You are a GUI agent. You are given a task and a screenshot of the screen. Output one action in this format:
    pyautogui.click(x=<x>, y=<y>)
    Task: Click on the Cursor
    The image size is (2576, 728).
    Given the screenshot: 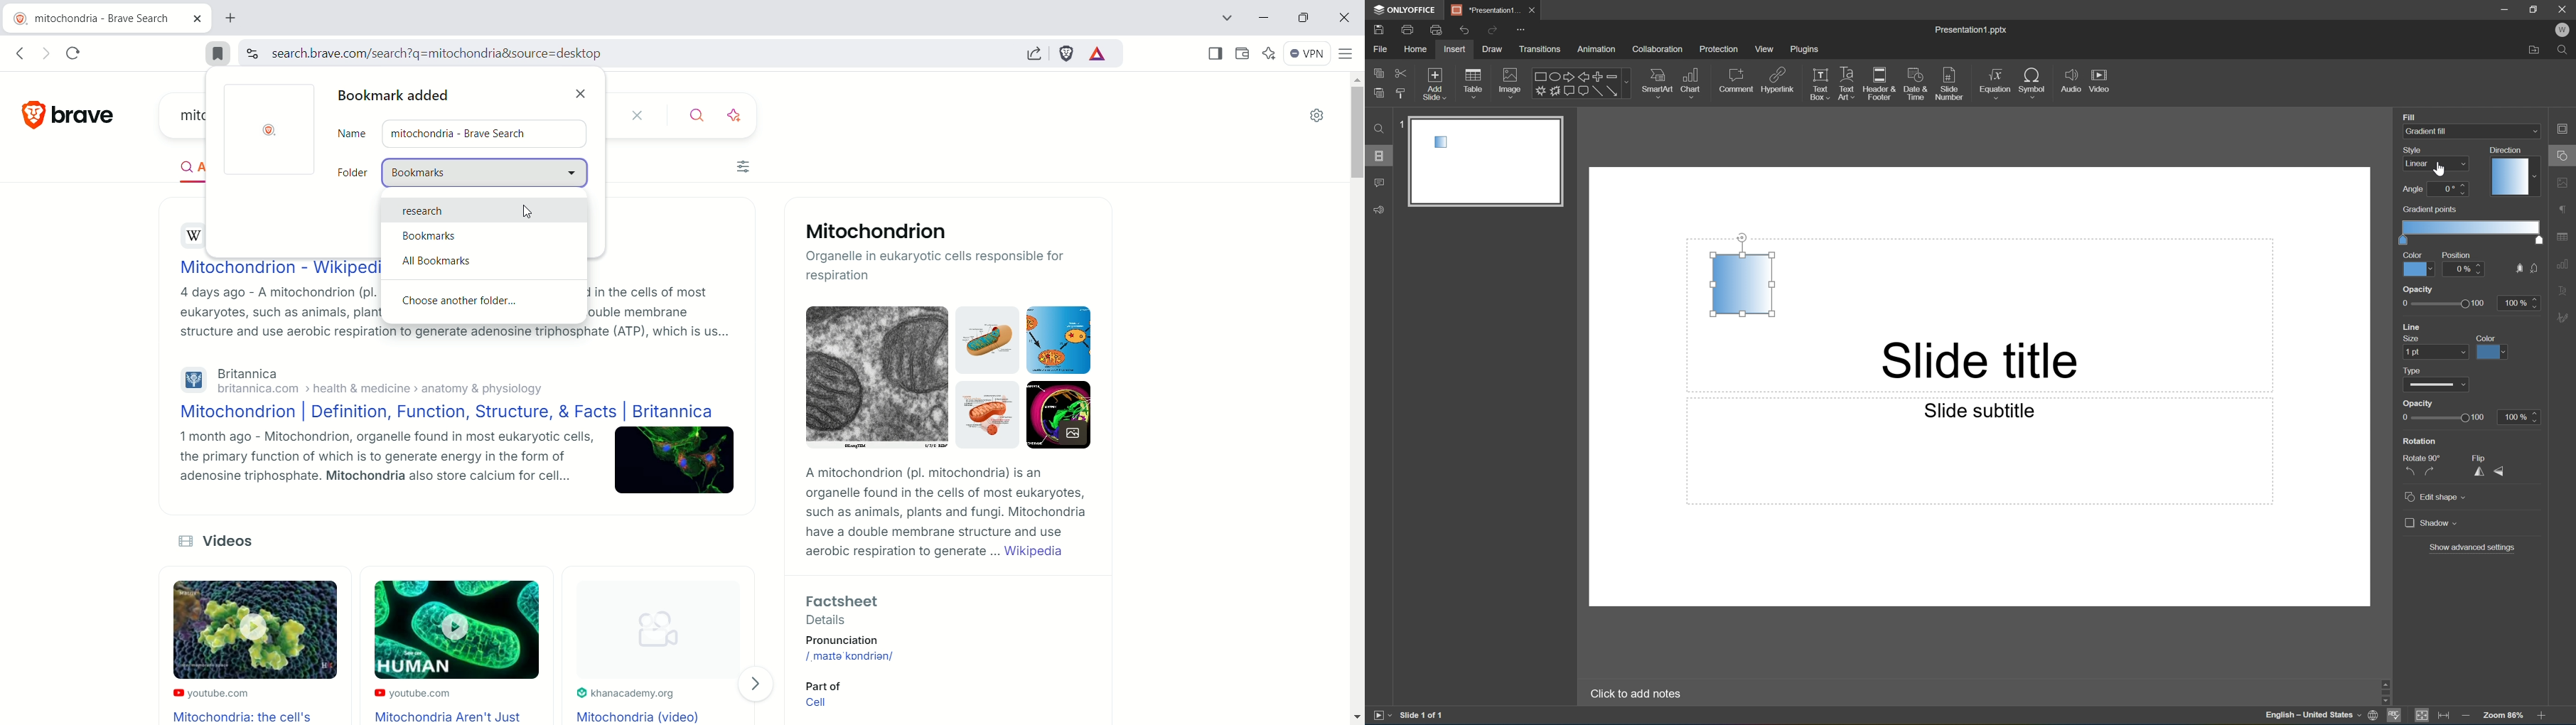 What is the action you would take?
    pyautogui.click(x=2440, y=169)
    